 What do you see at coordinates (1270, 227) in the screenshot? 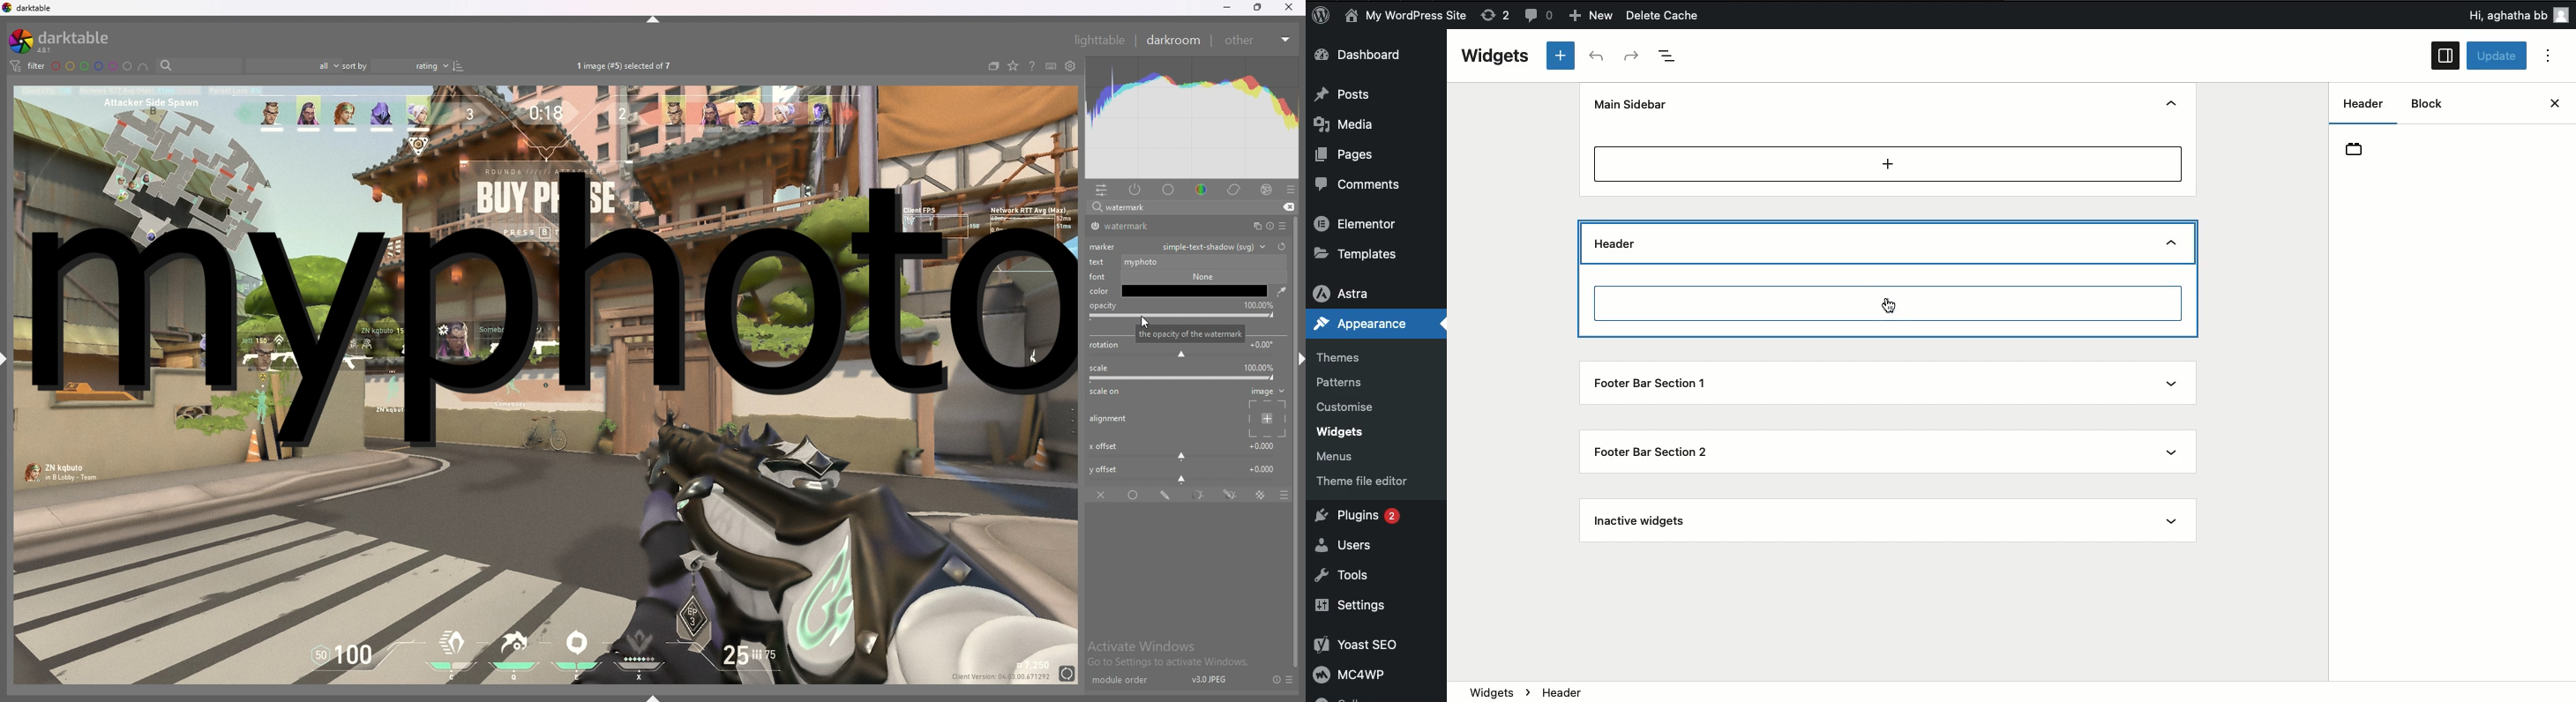
I see `reset` at bounding box center [1270, 227].